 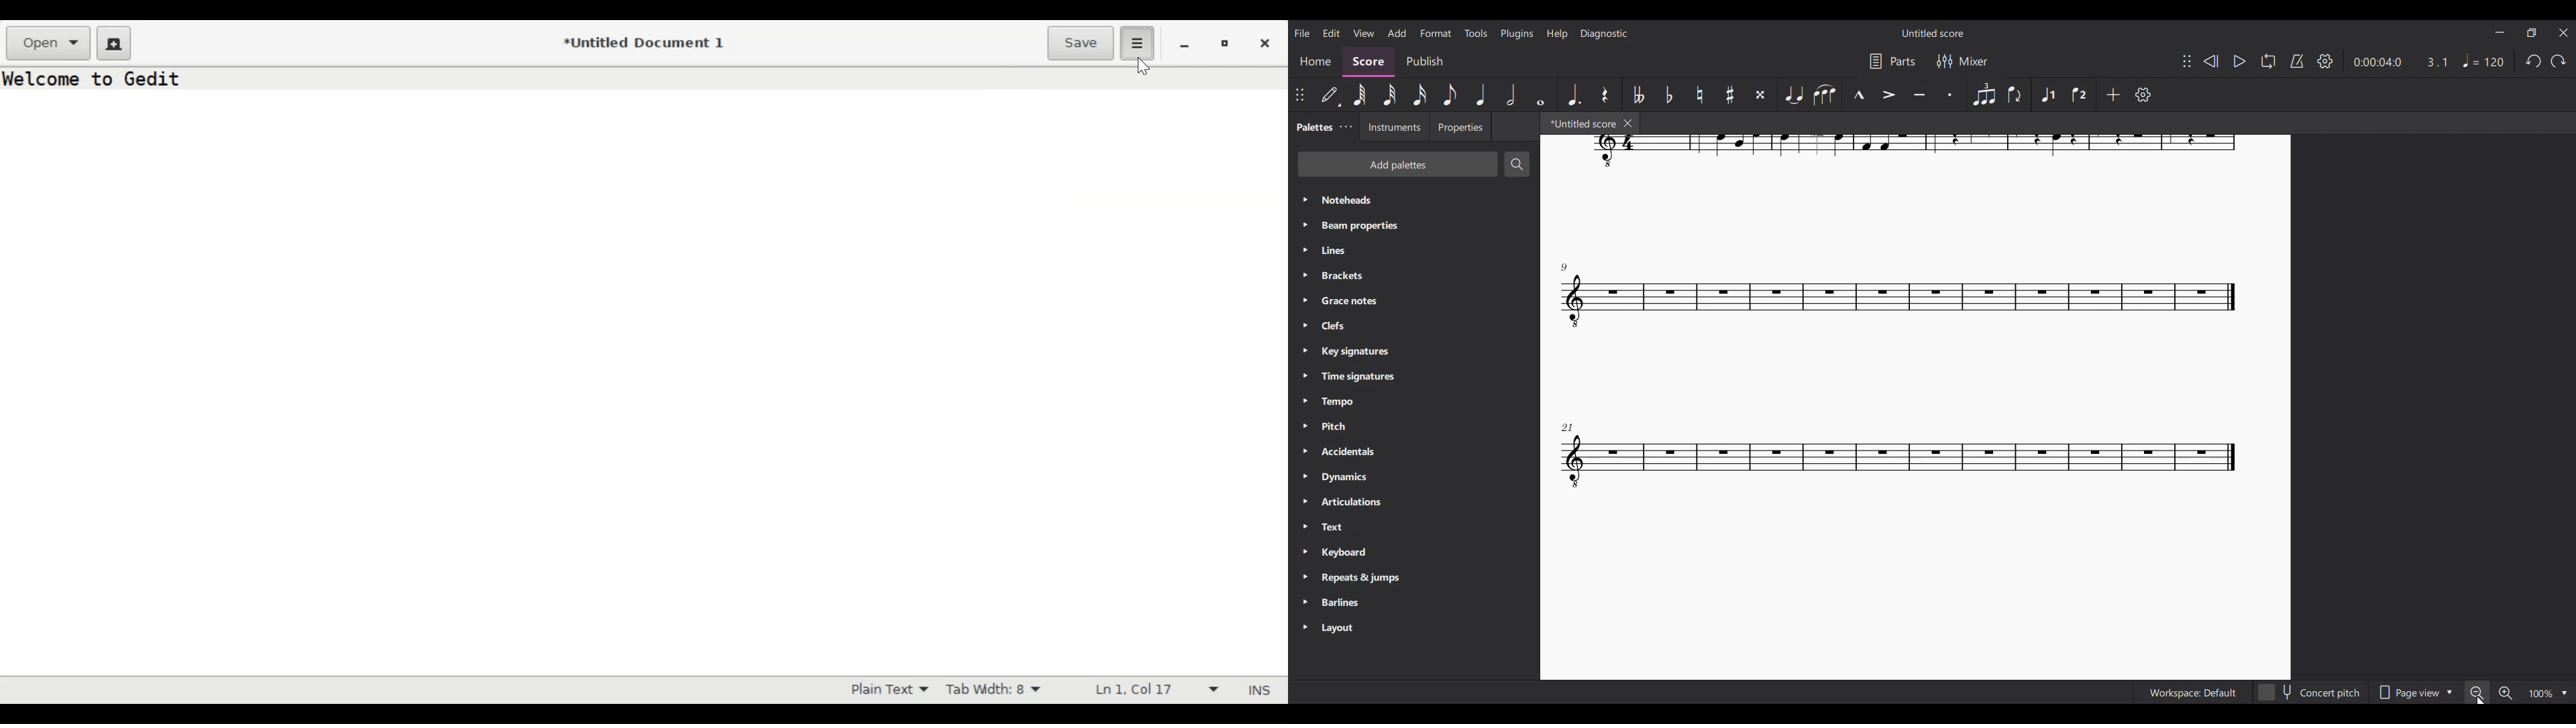 I want to click on Time signatures, so click(x=1413, y=376).